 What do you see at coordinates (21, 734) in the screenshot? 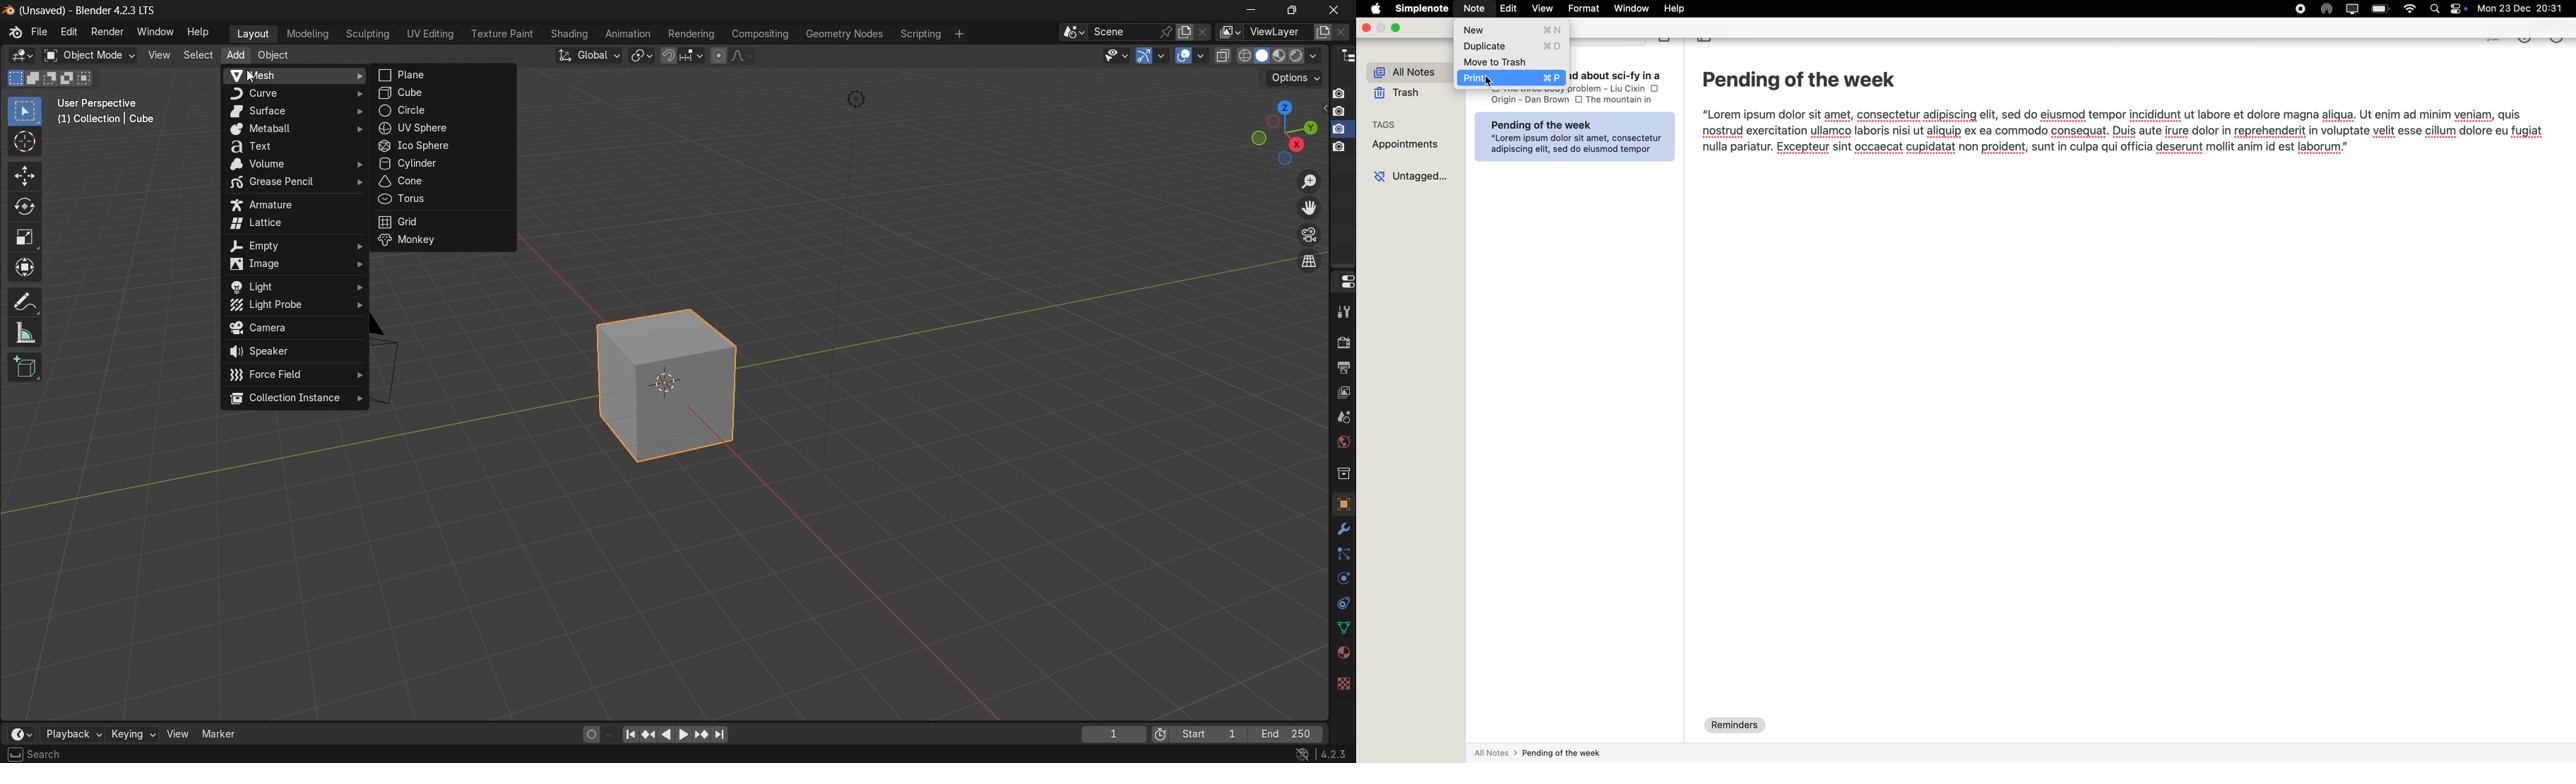
I see `timeline` at bounding box center [21, 734].